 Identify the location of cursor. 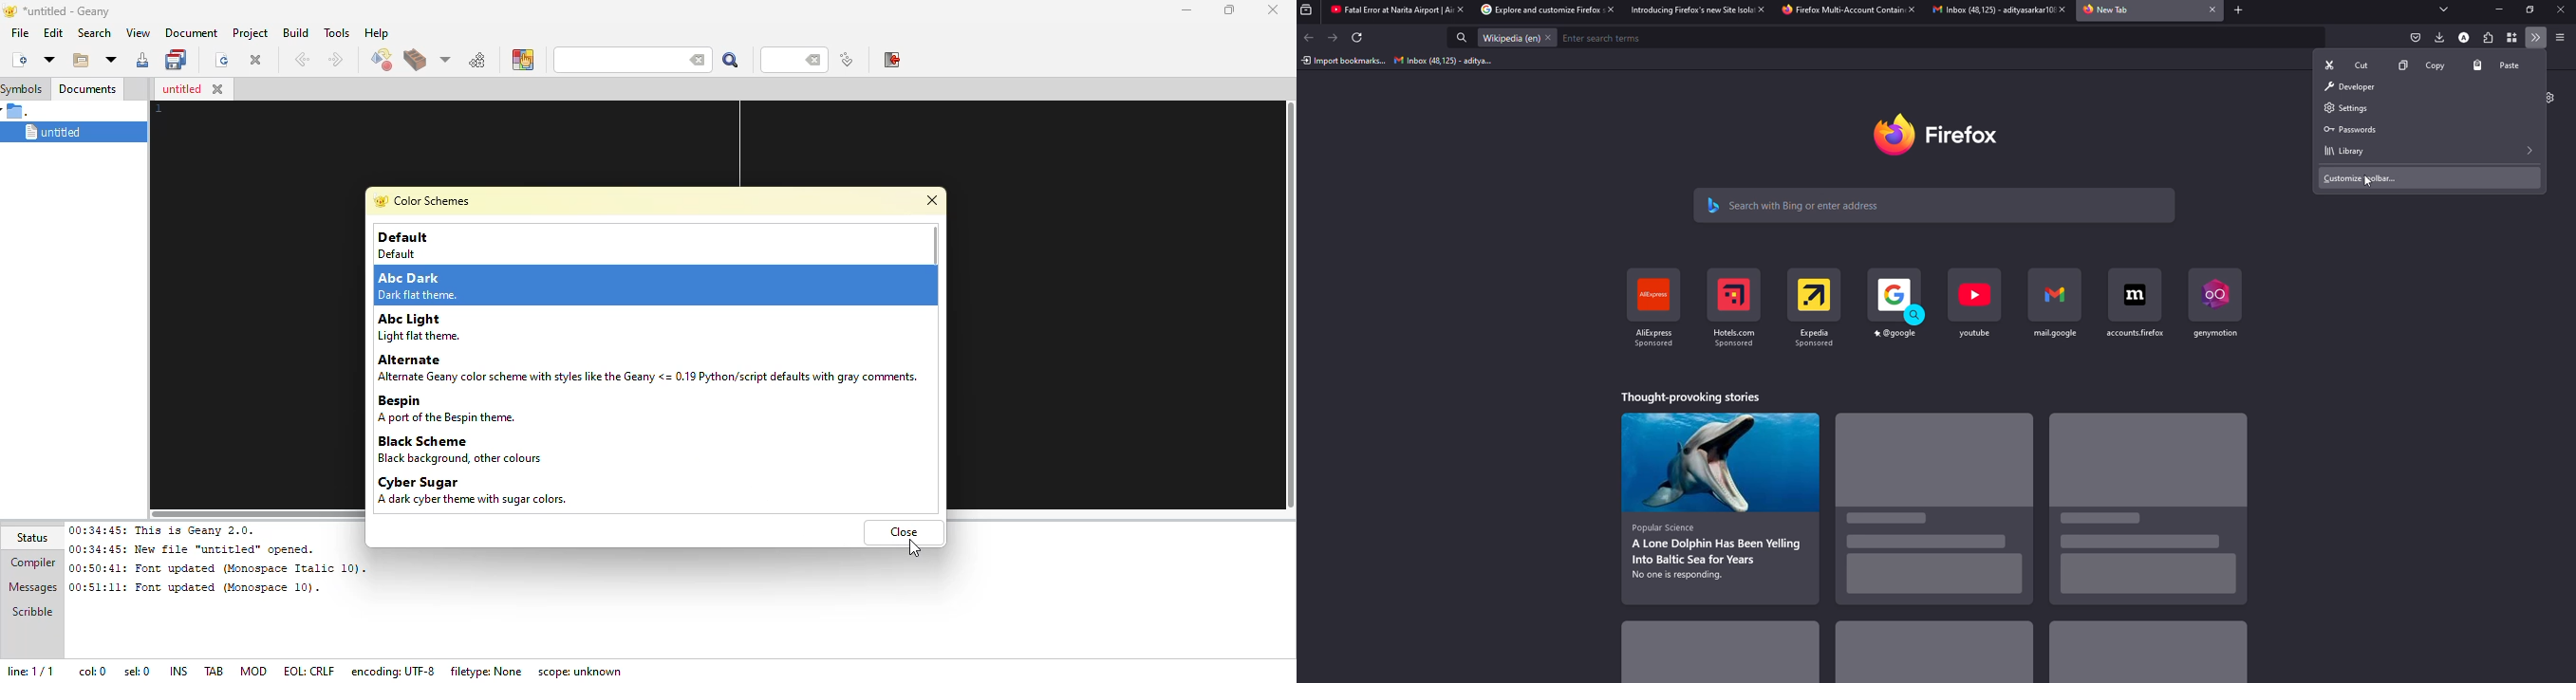
(2366, 182).